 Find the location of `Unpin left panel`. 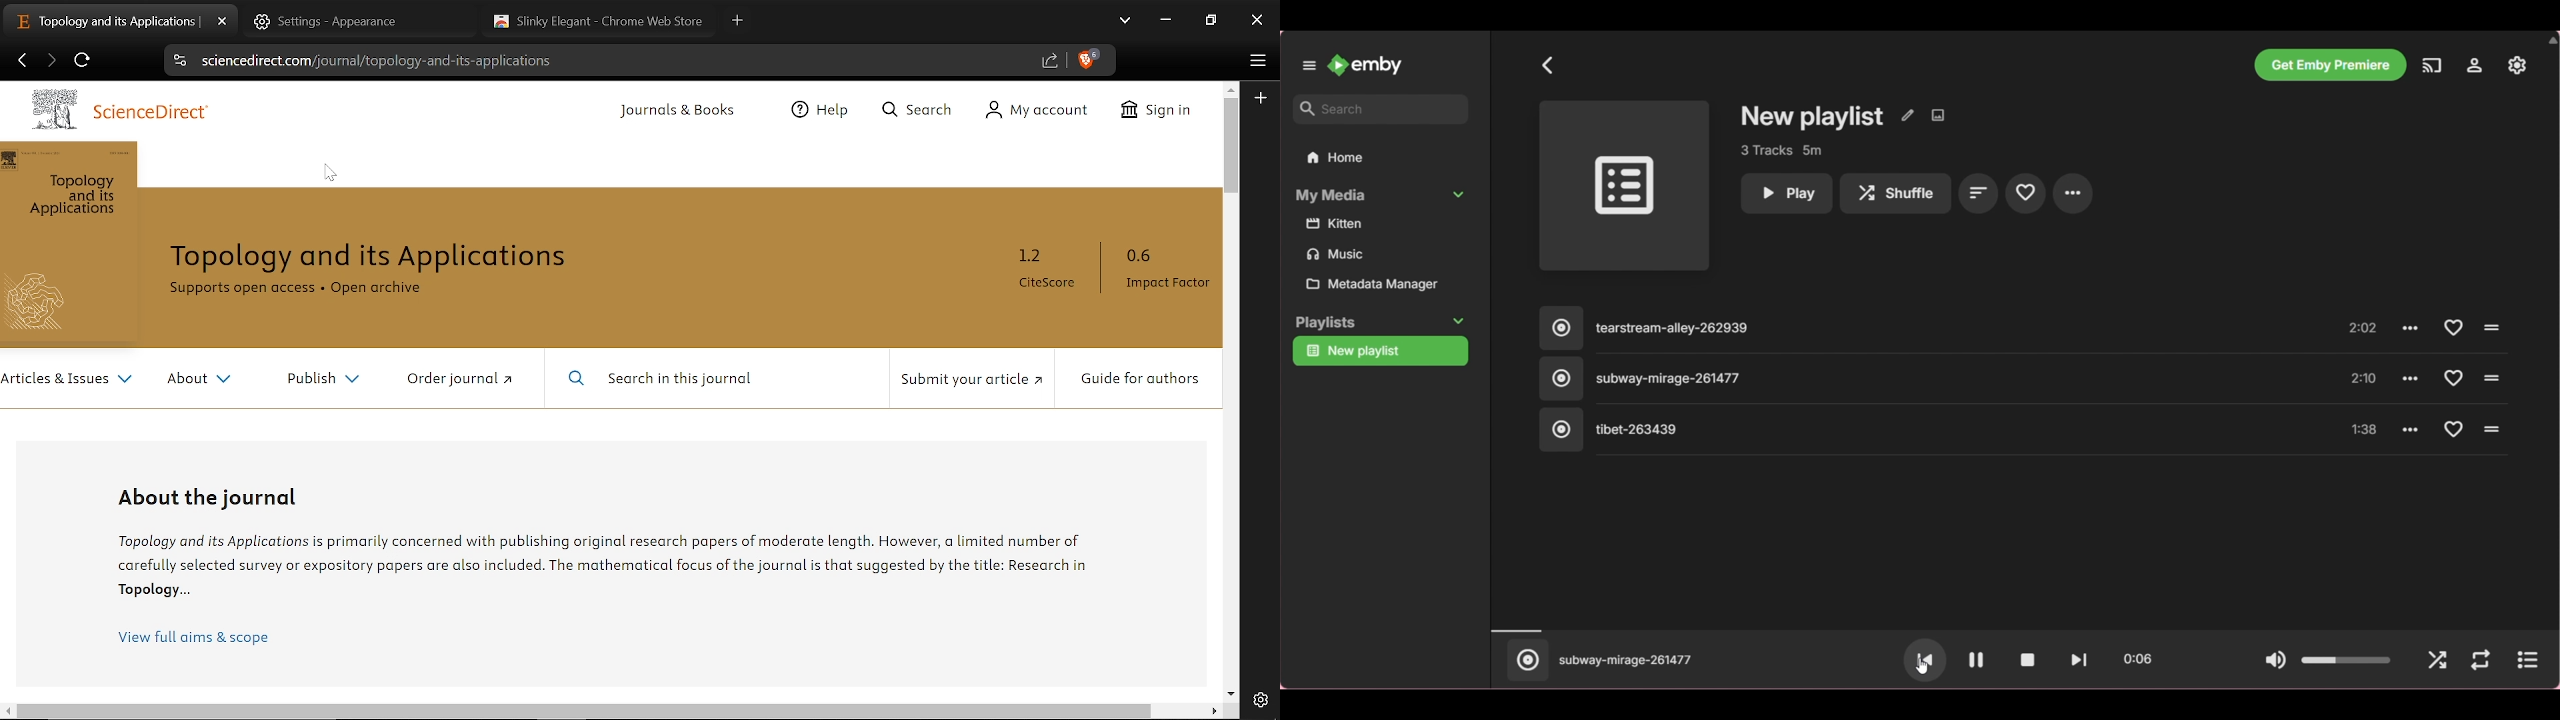

Unpin left panel is located at coordinates (1309, 66).